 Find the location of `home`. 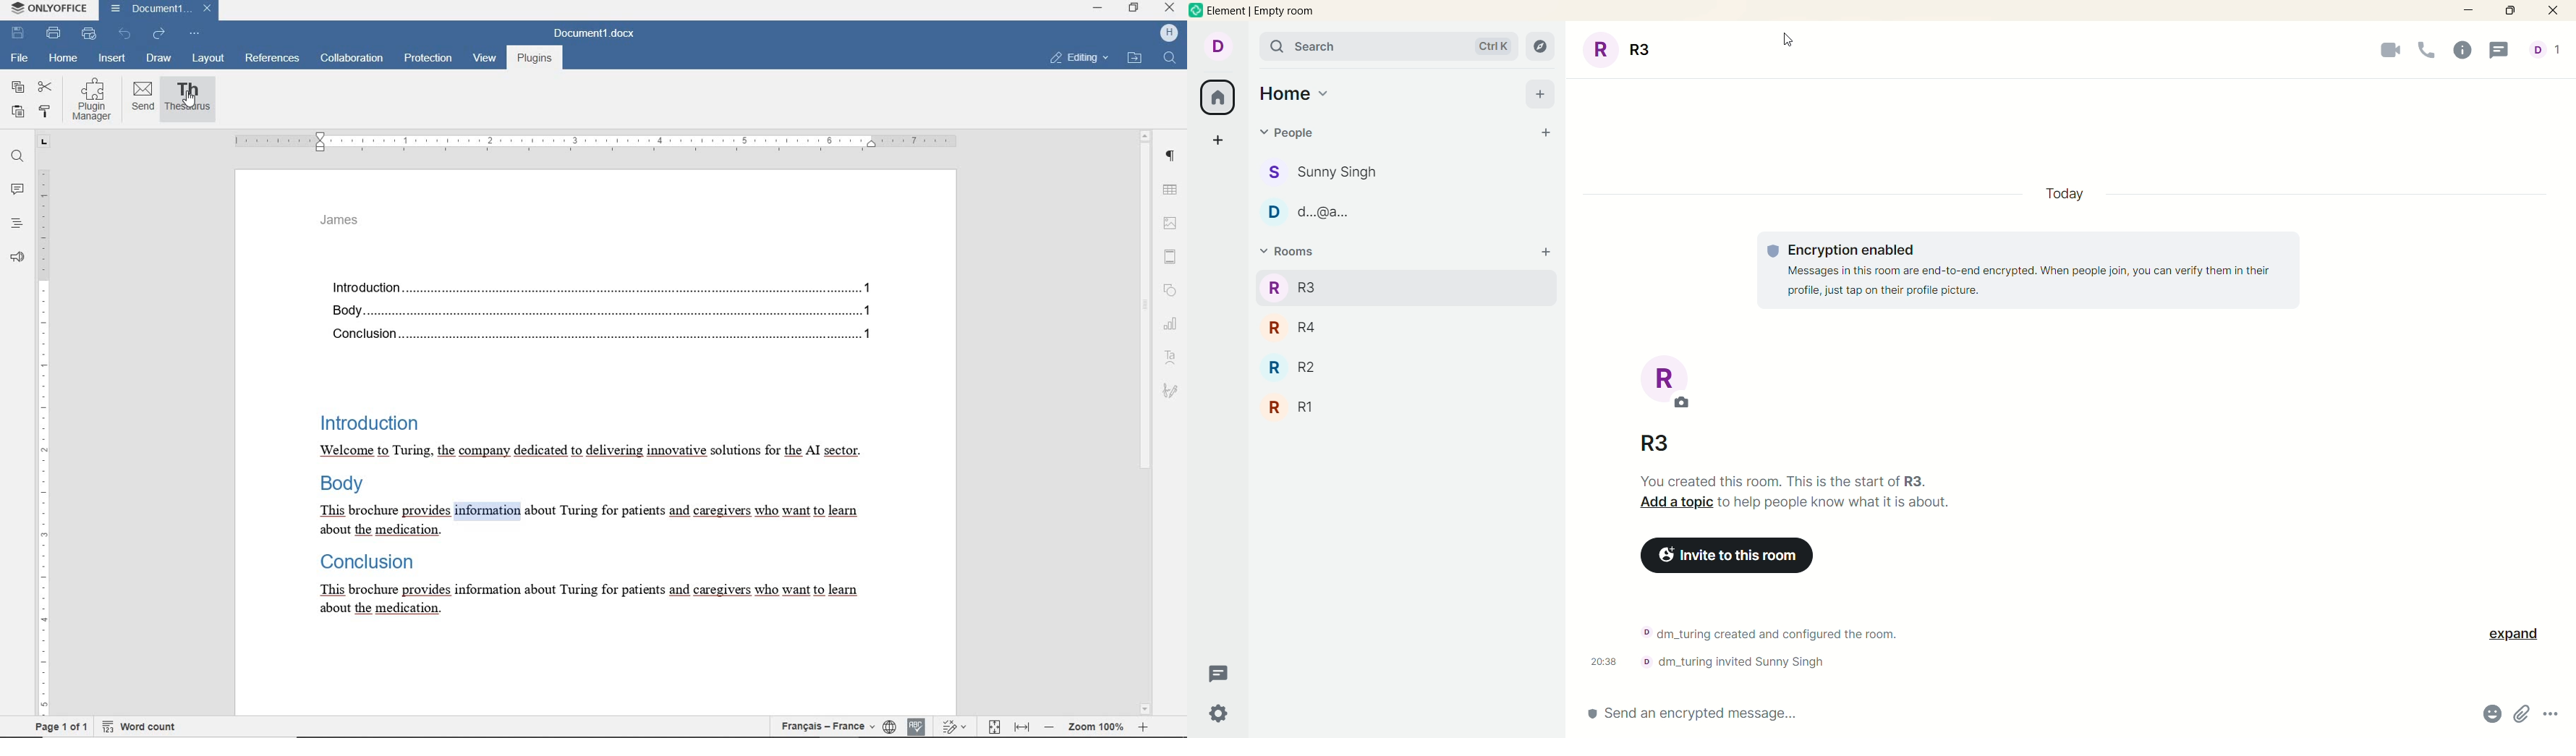

home is located at coordinates (1298, 94).